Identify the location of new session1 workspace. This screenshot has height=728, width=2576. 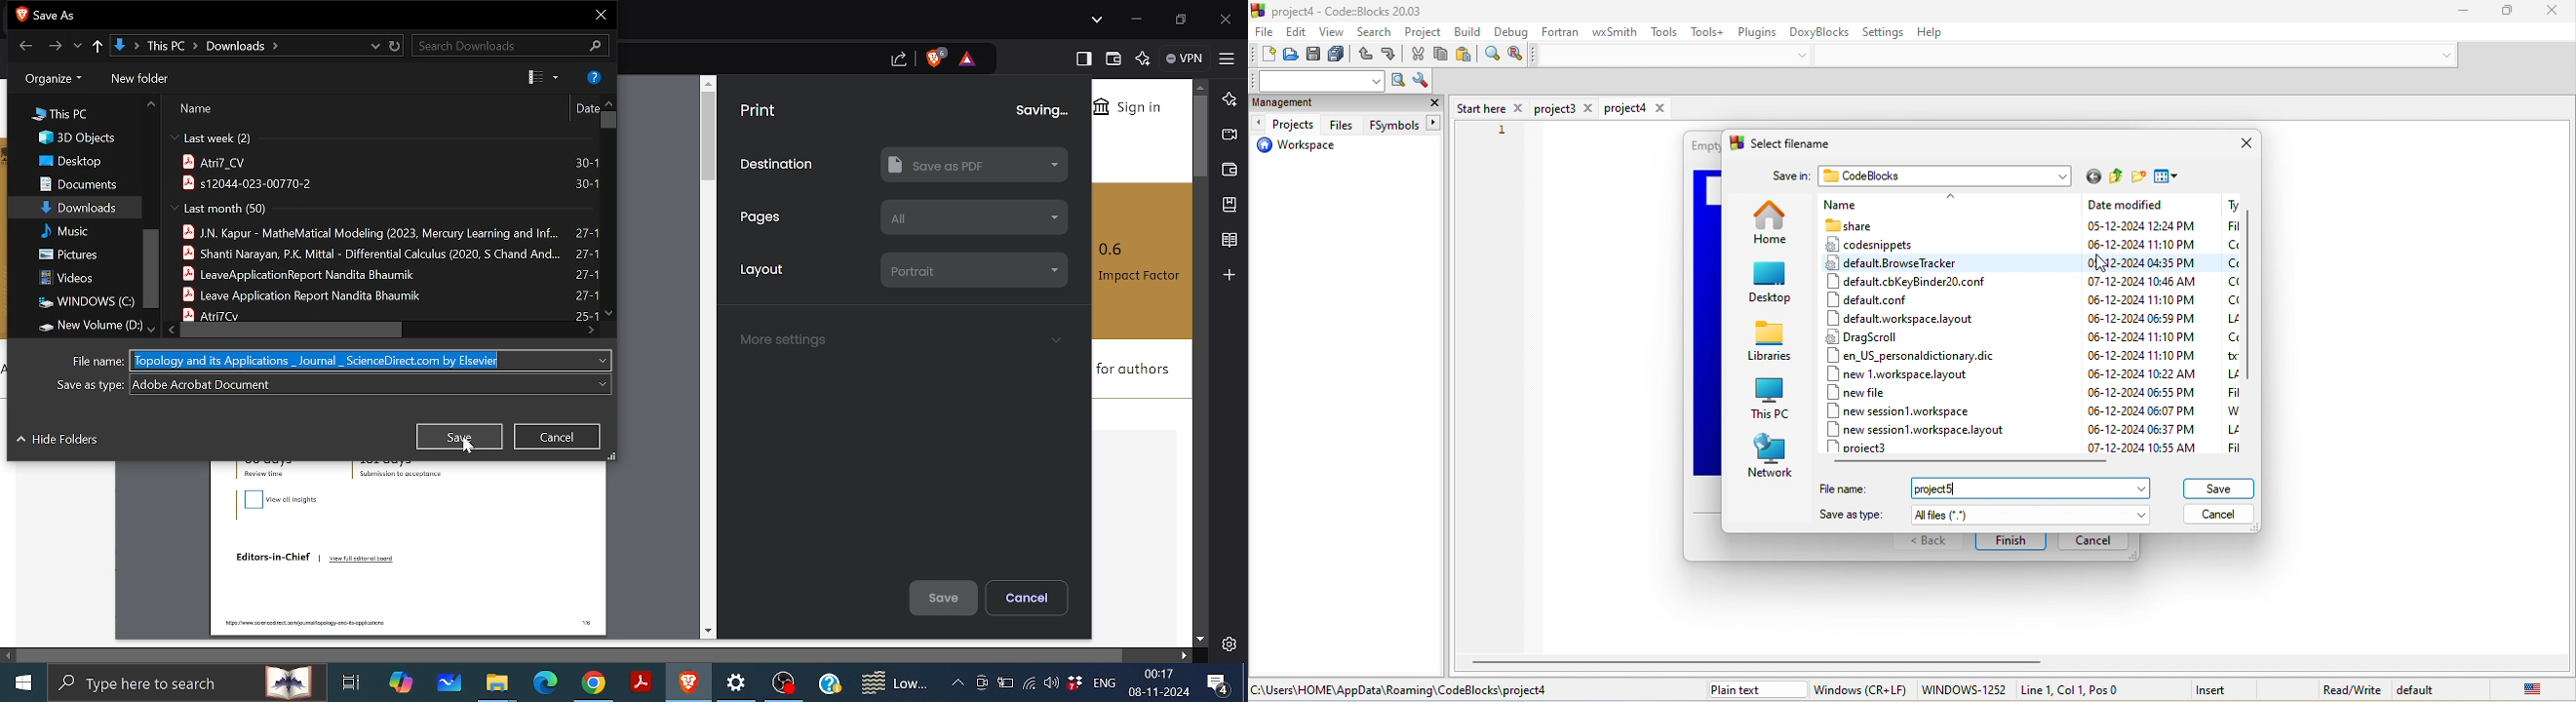
(1916, 410).